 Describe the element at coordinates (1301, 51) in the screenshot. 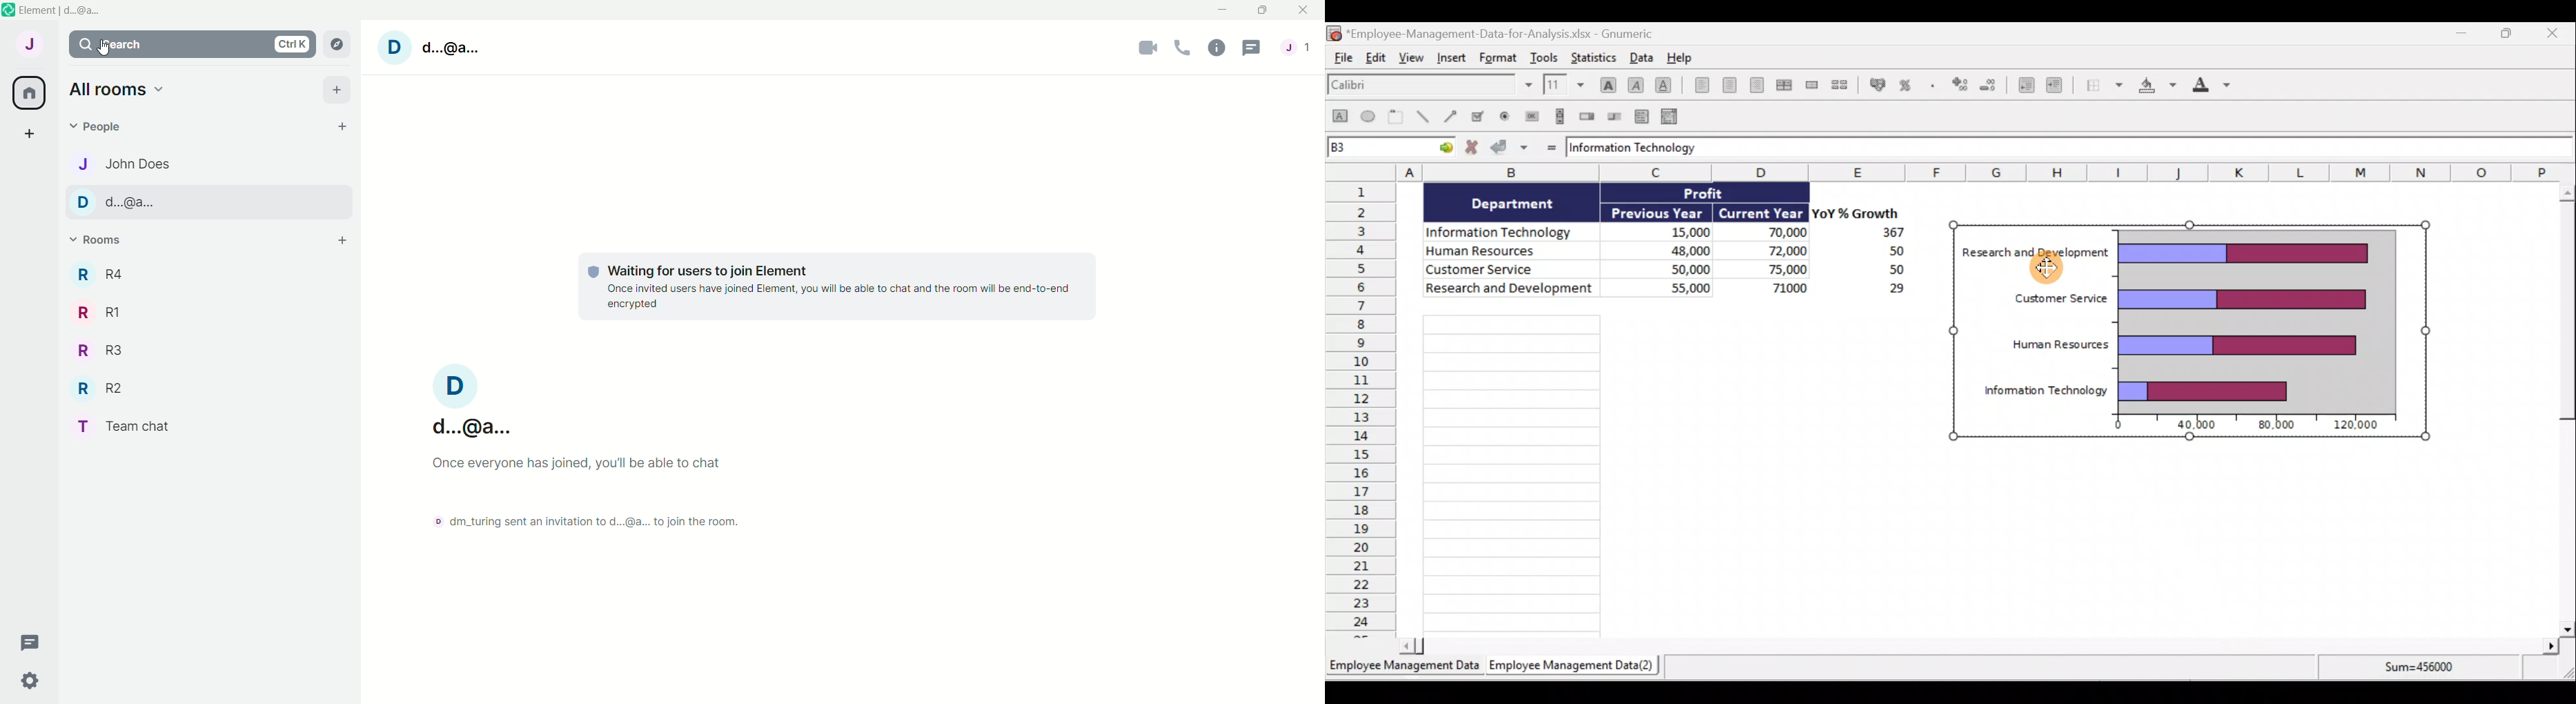

I see `people` at that location.